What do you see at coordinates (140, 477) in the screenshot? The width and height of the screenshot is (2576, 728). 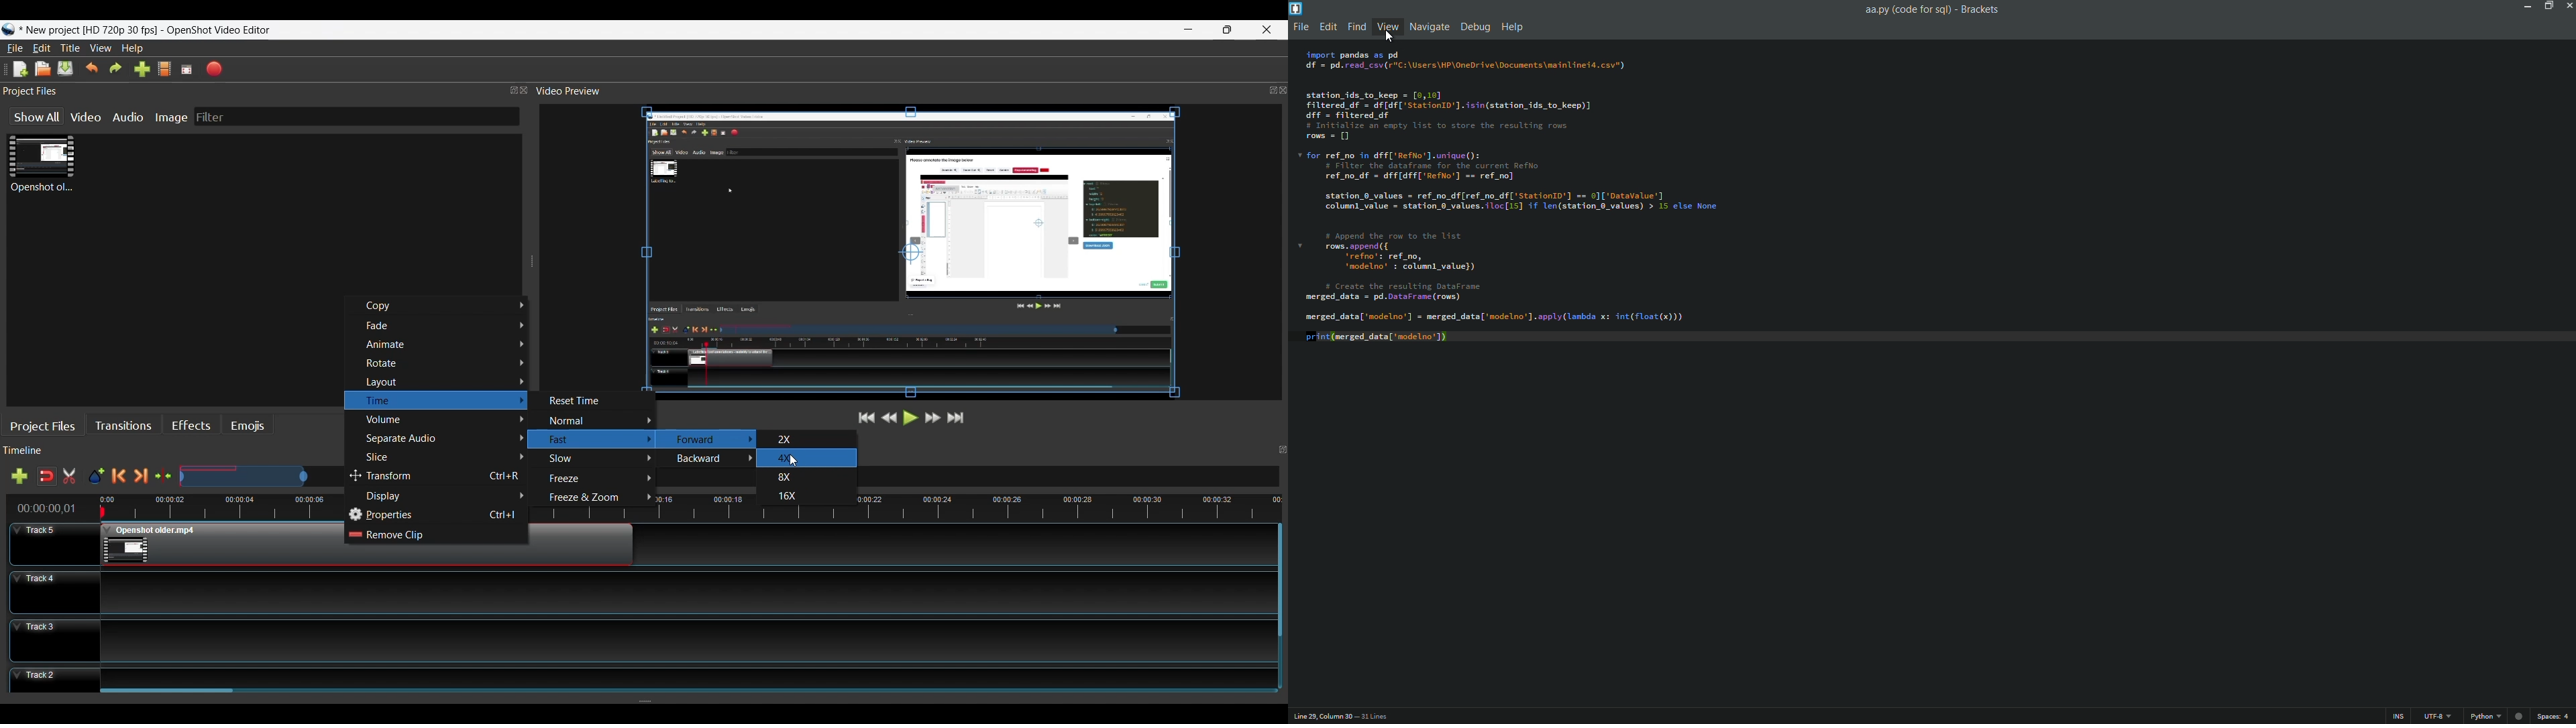 I see `Next Marker` at bounding box center [140, 477].